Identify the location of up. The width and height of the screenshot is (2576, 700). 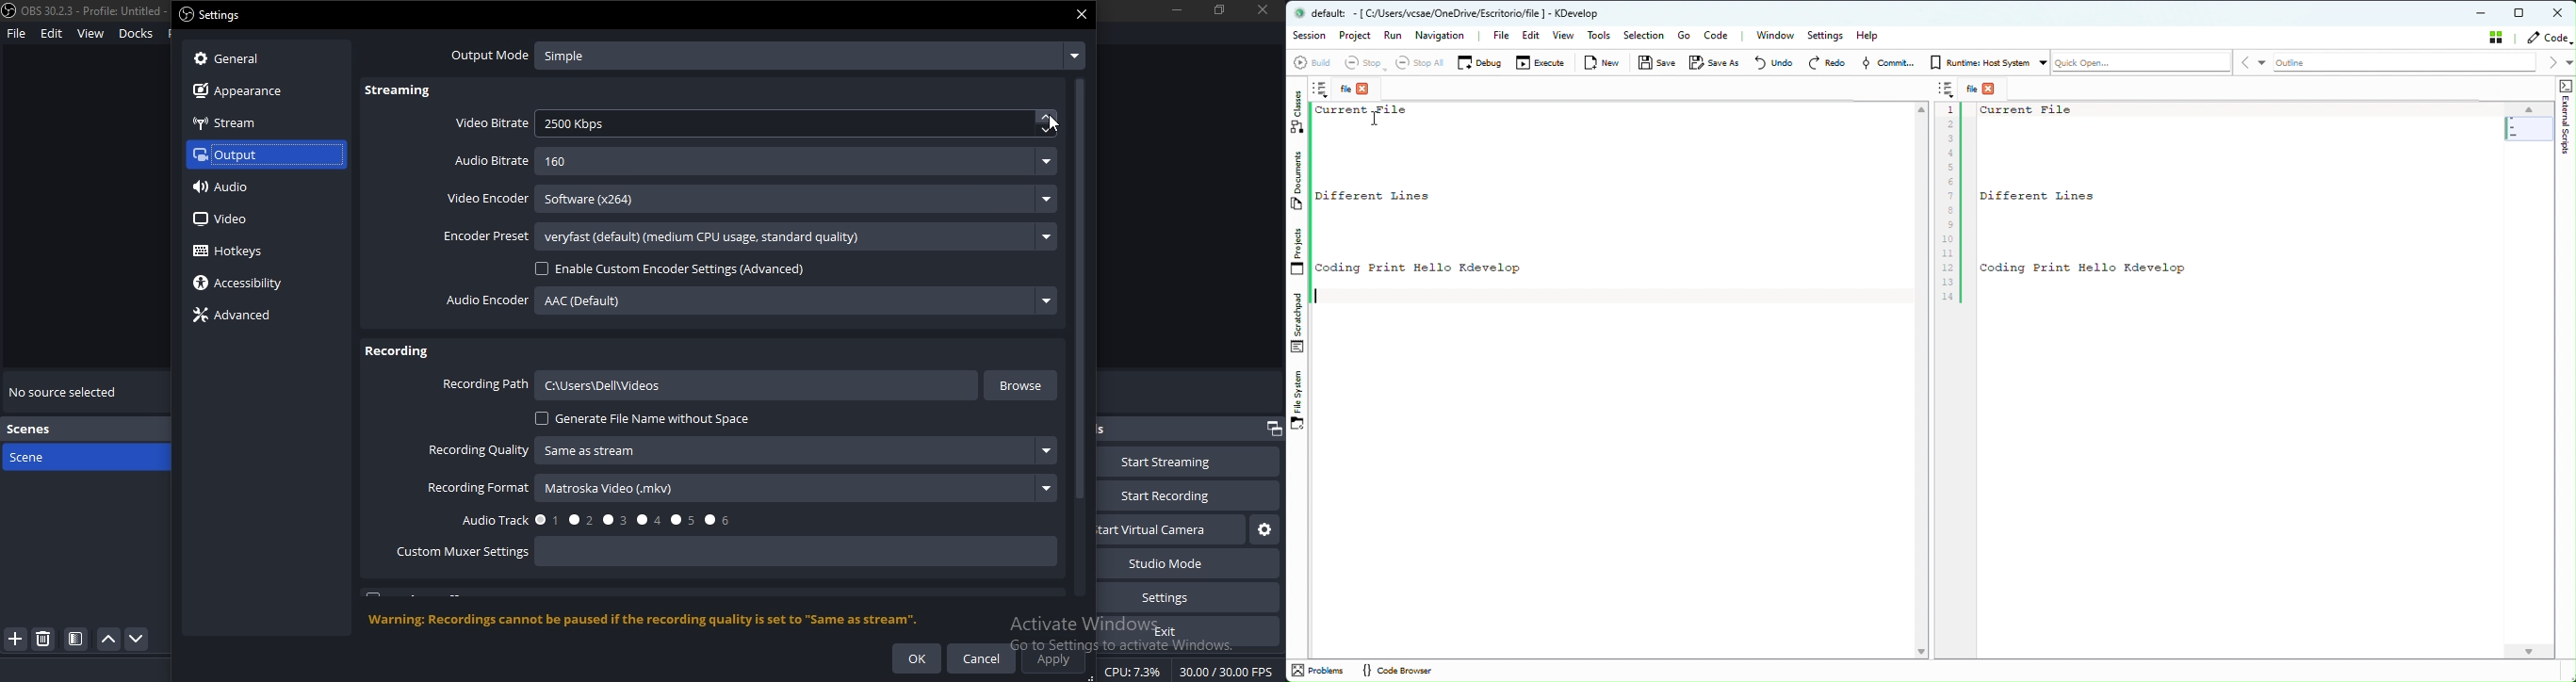
(1048, 118).